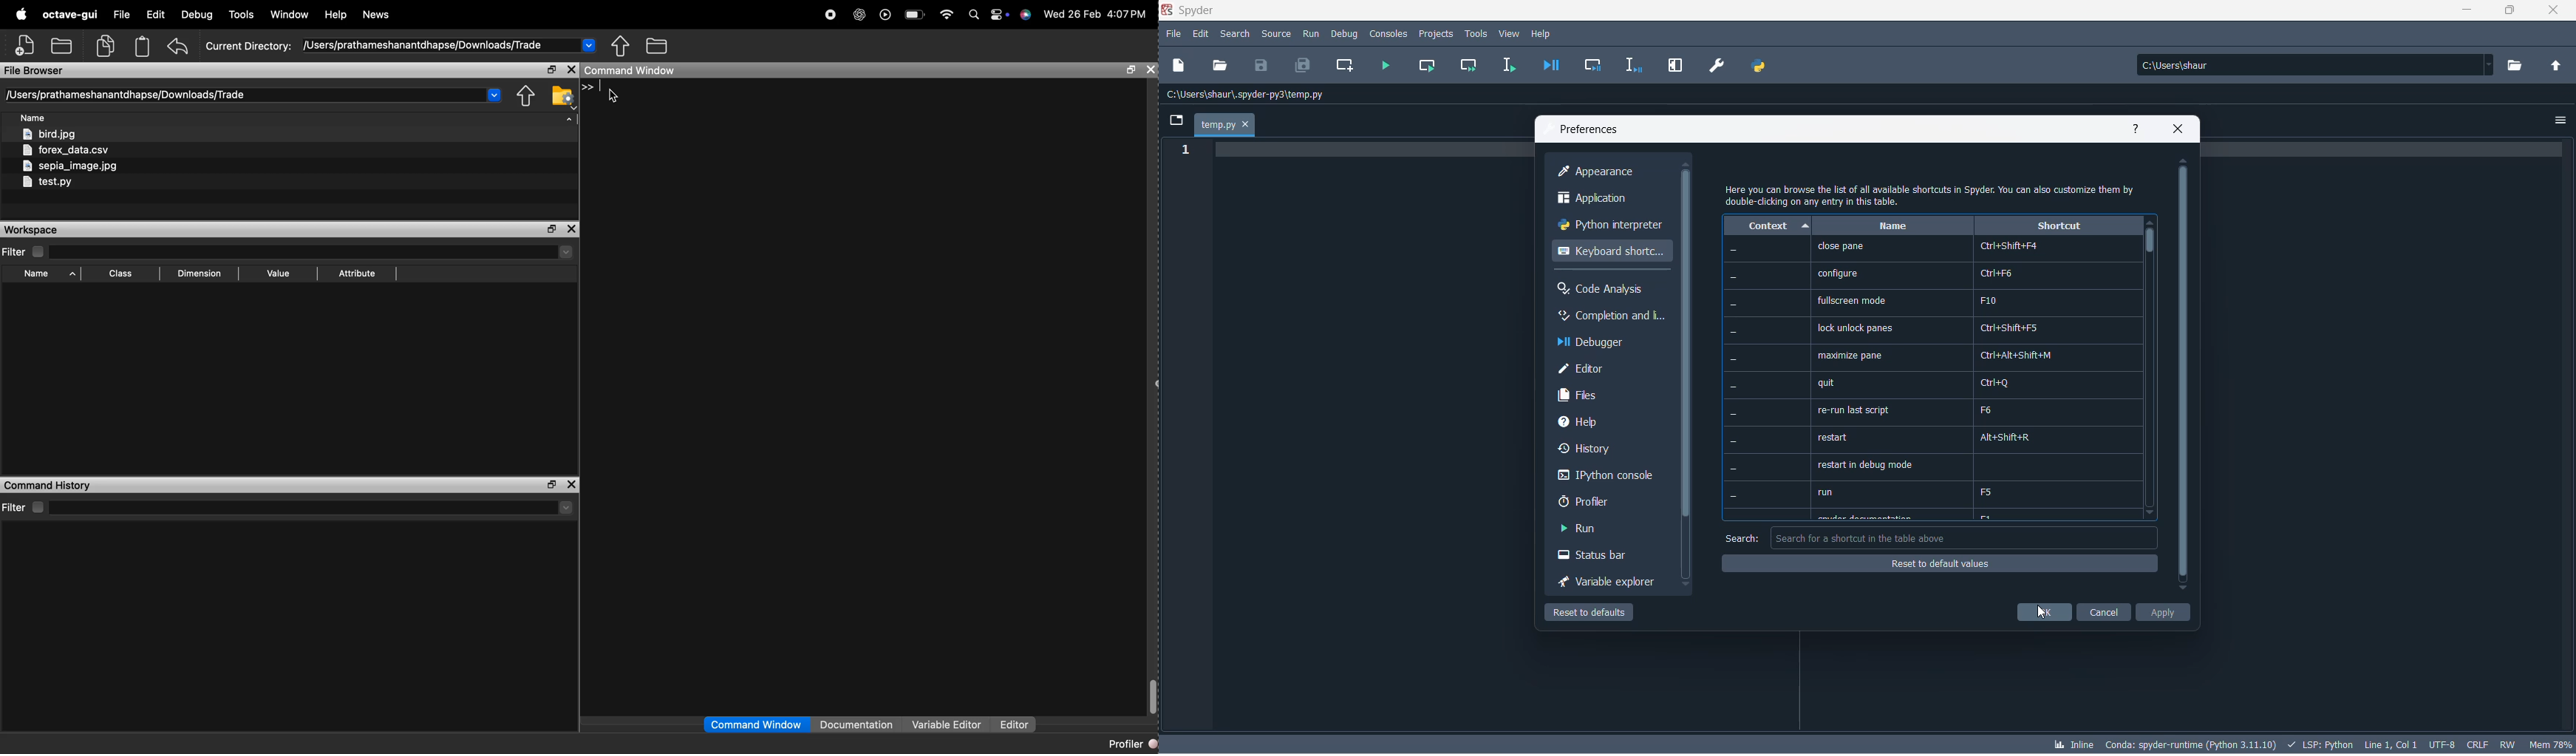 The height and width of the screenshot is (756, 2576). What do you see at coordinates (2138, 130) in the screenshot?
I see `help` at bounding box center [2138, 130].